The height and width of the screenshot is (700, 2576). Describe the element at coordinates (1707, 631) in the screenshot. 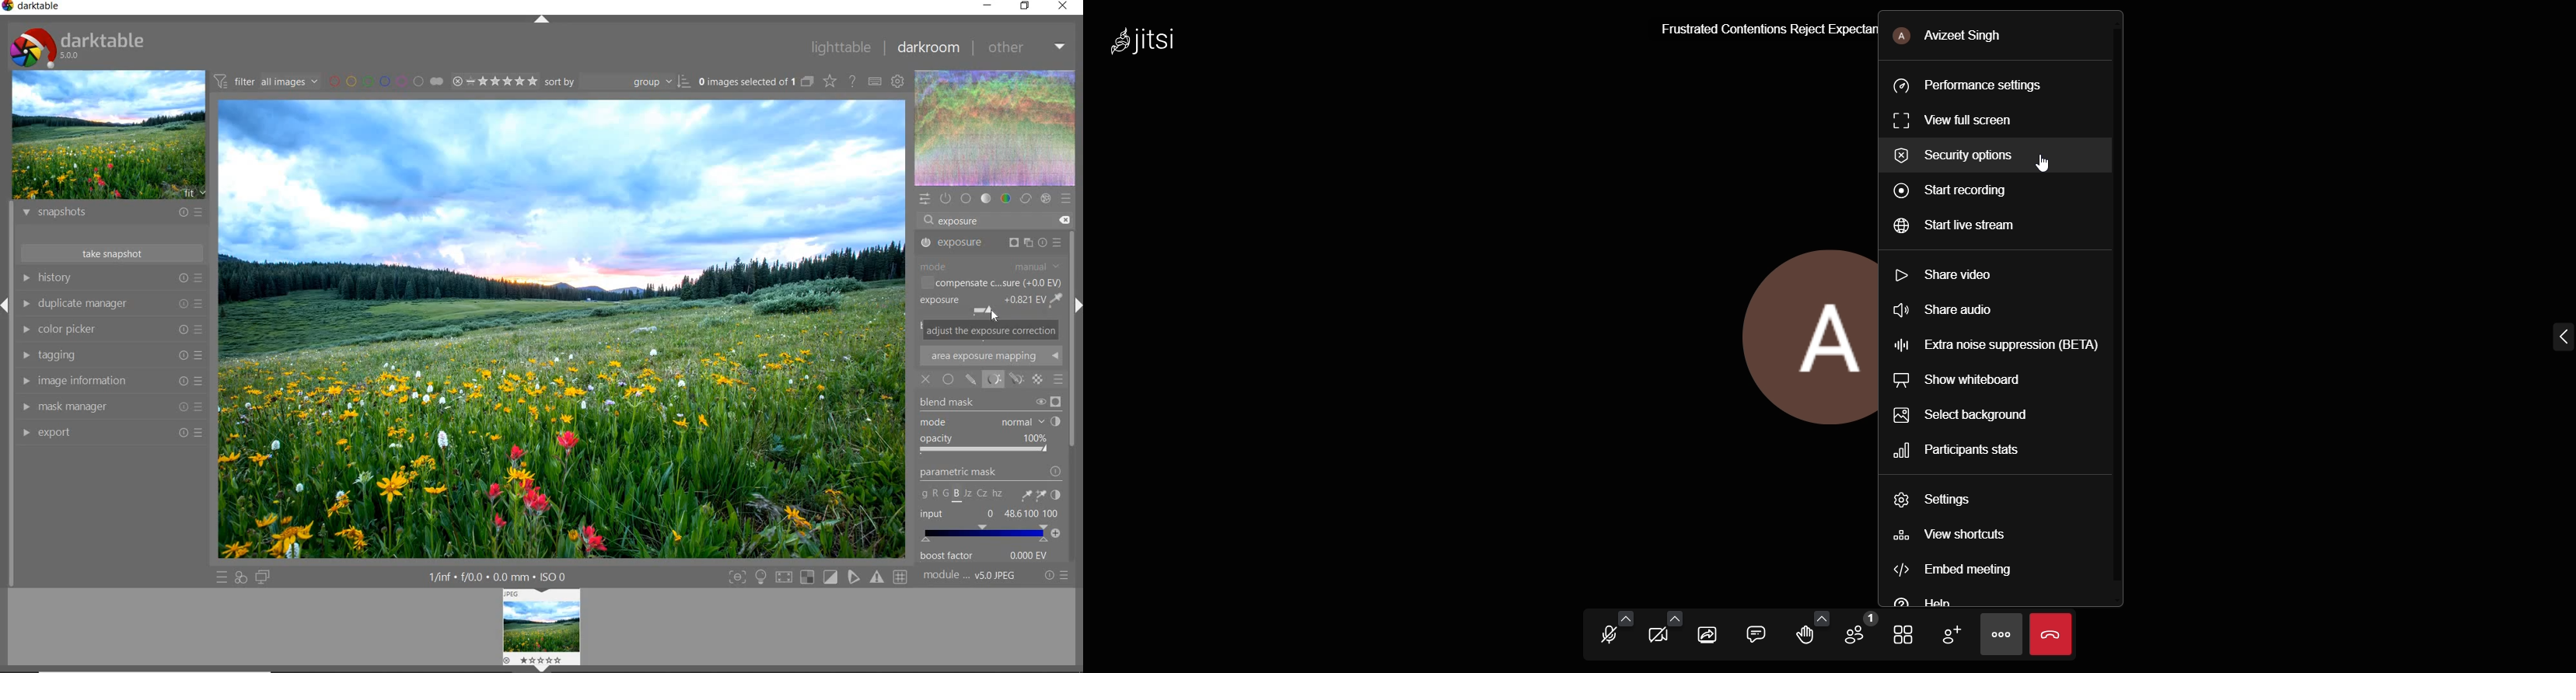

I see `share screen` at that location.